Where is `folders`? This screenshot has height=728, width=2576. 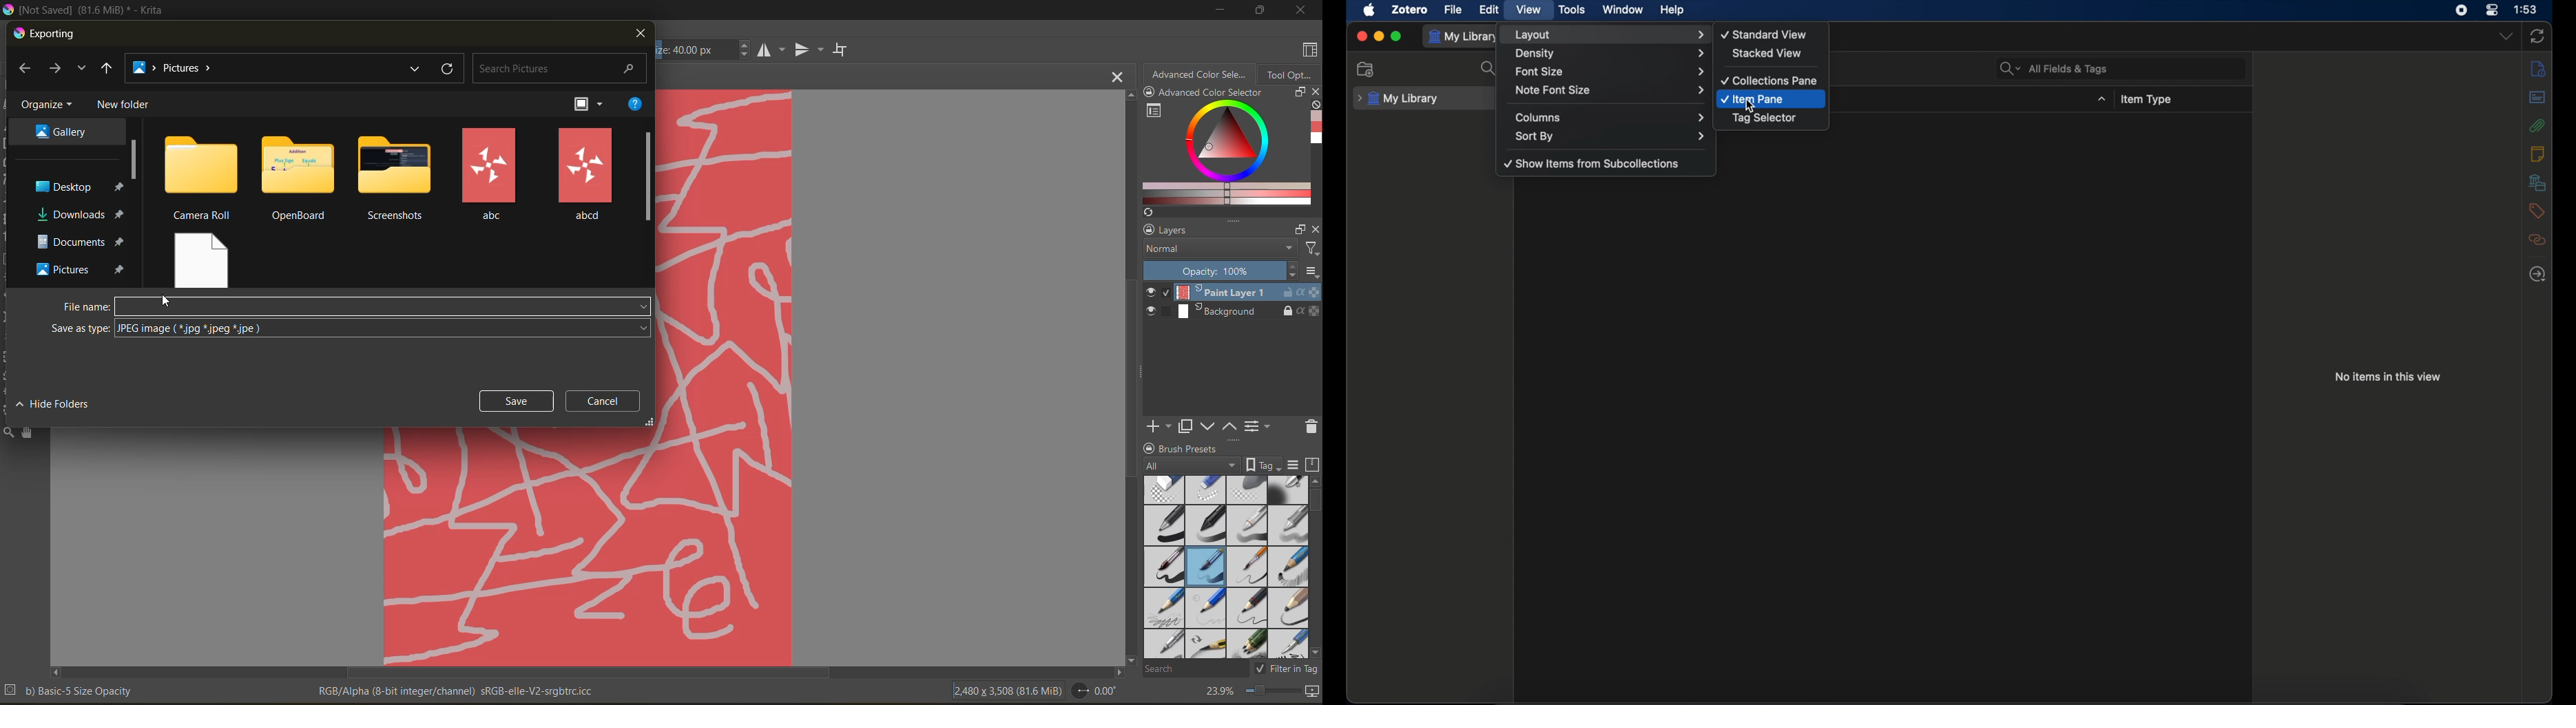 folders is located at coordinates (489, 175).